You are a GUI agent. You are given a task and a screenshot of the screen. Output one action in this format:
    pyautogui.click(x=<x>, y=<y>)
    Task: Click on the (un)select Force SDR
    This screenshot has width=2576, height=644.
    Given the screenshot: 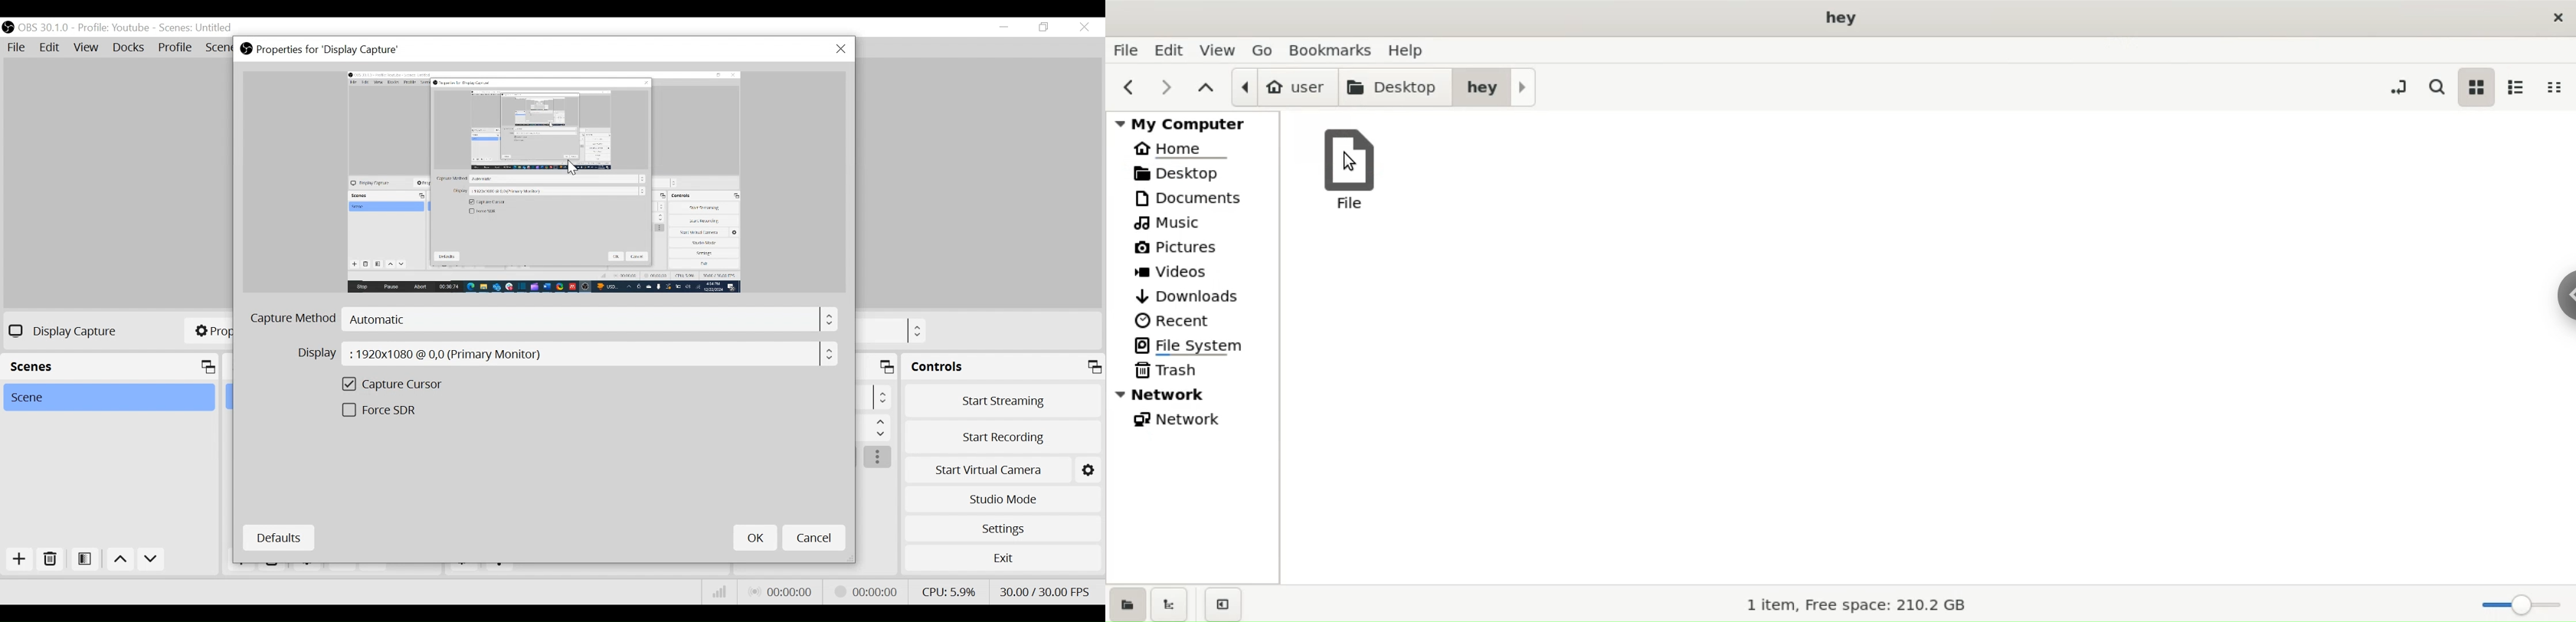 What is the action you would take?
    pyautogui.click(x=403, y=411)
    